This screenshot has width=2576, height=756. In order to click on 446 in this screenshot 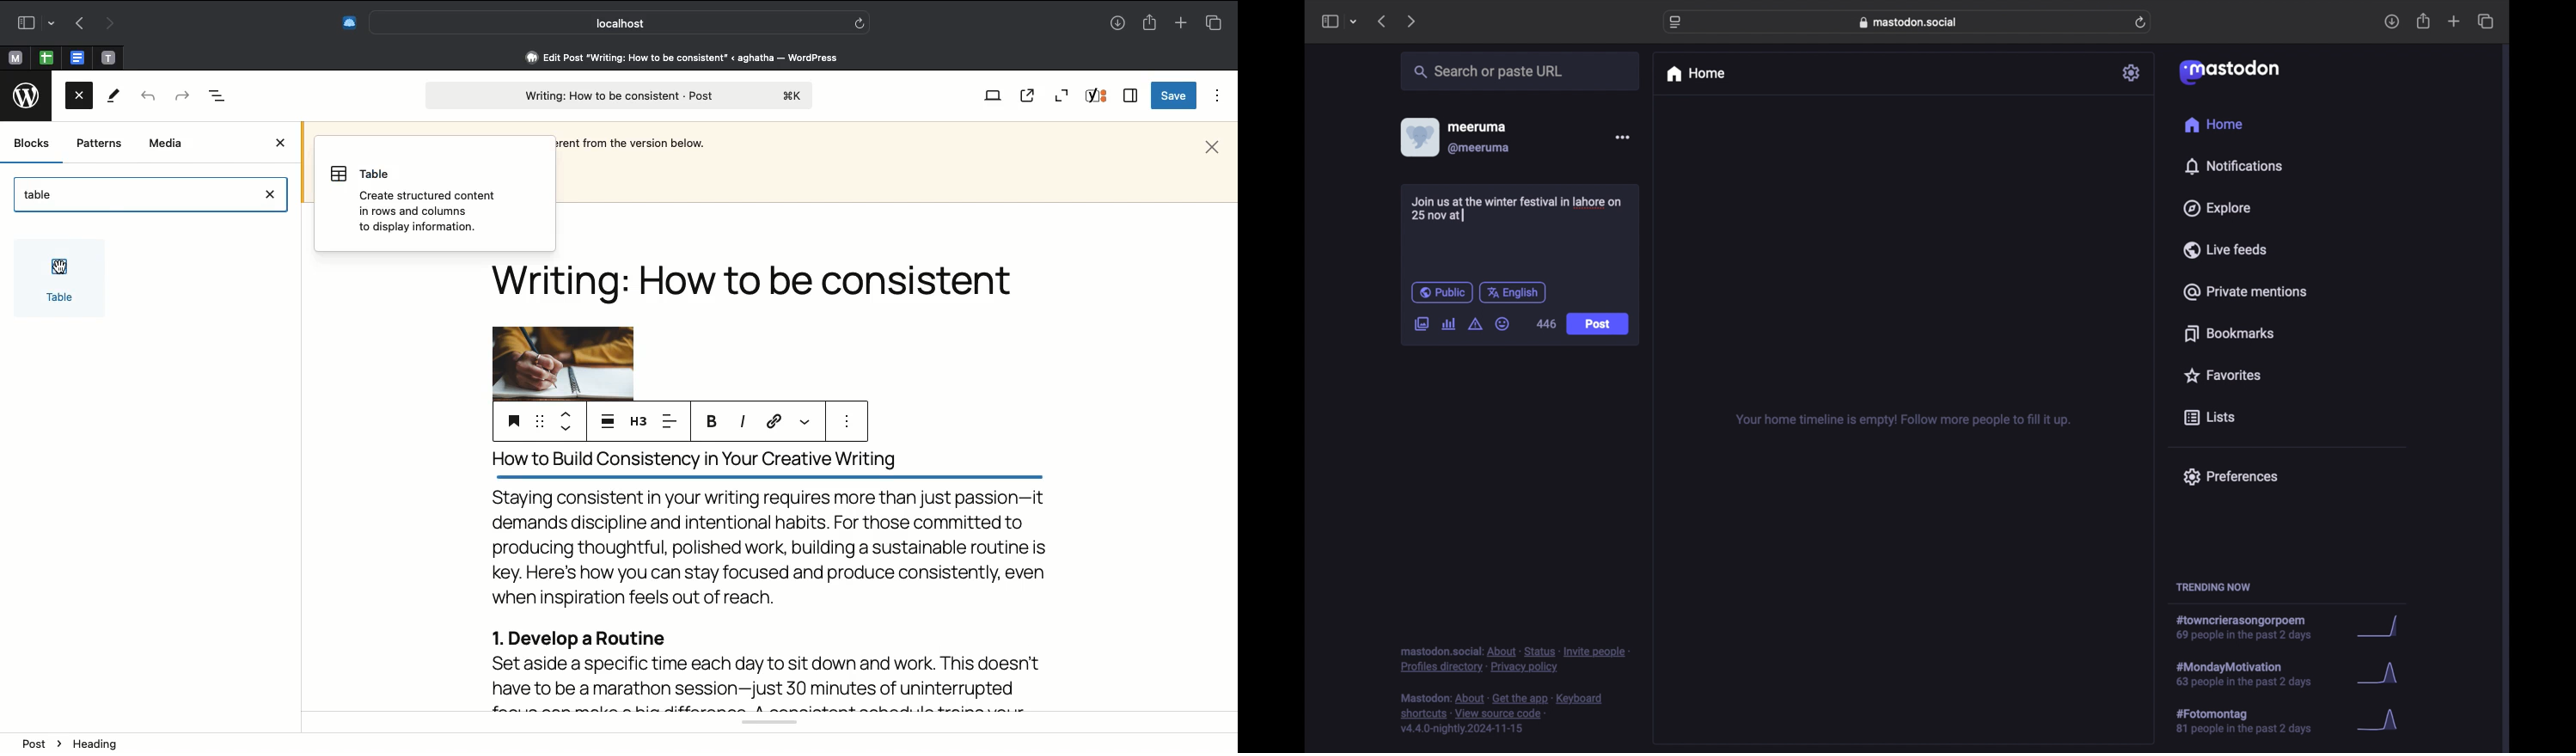, I will do `click(1546, 324)`.